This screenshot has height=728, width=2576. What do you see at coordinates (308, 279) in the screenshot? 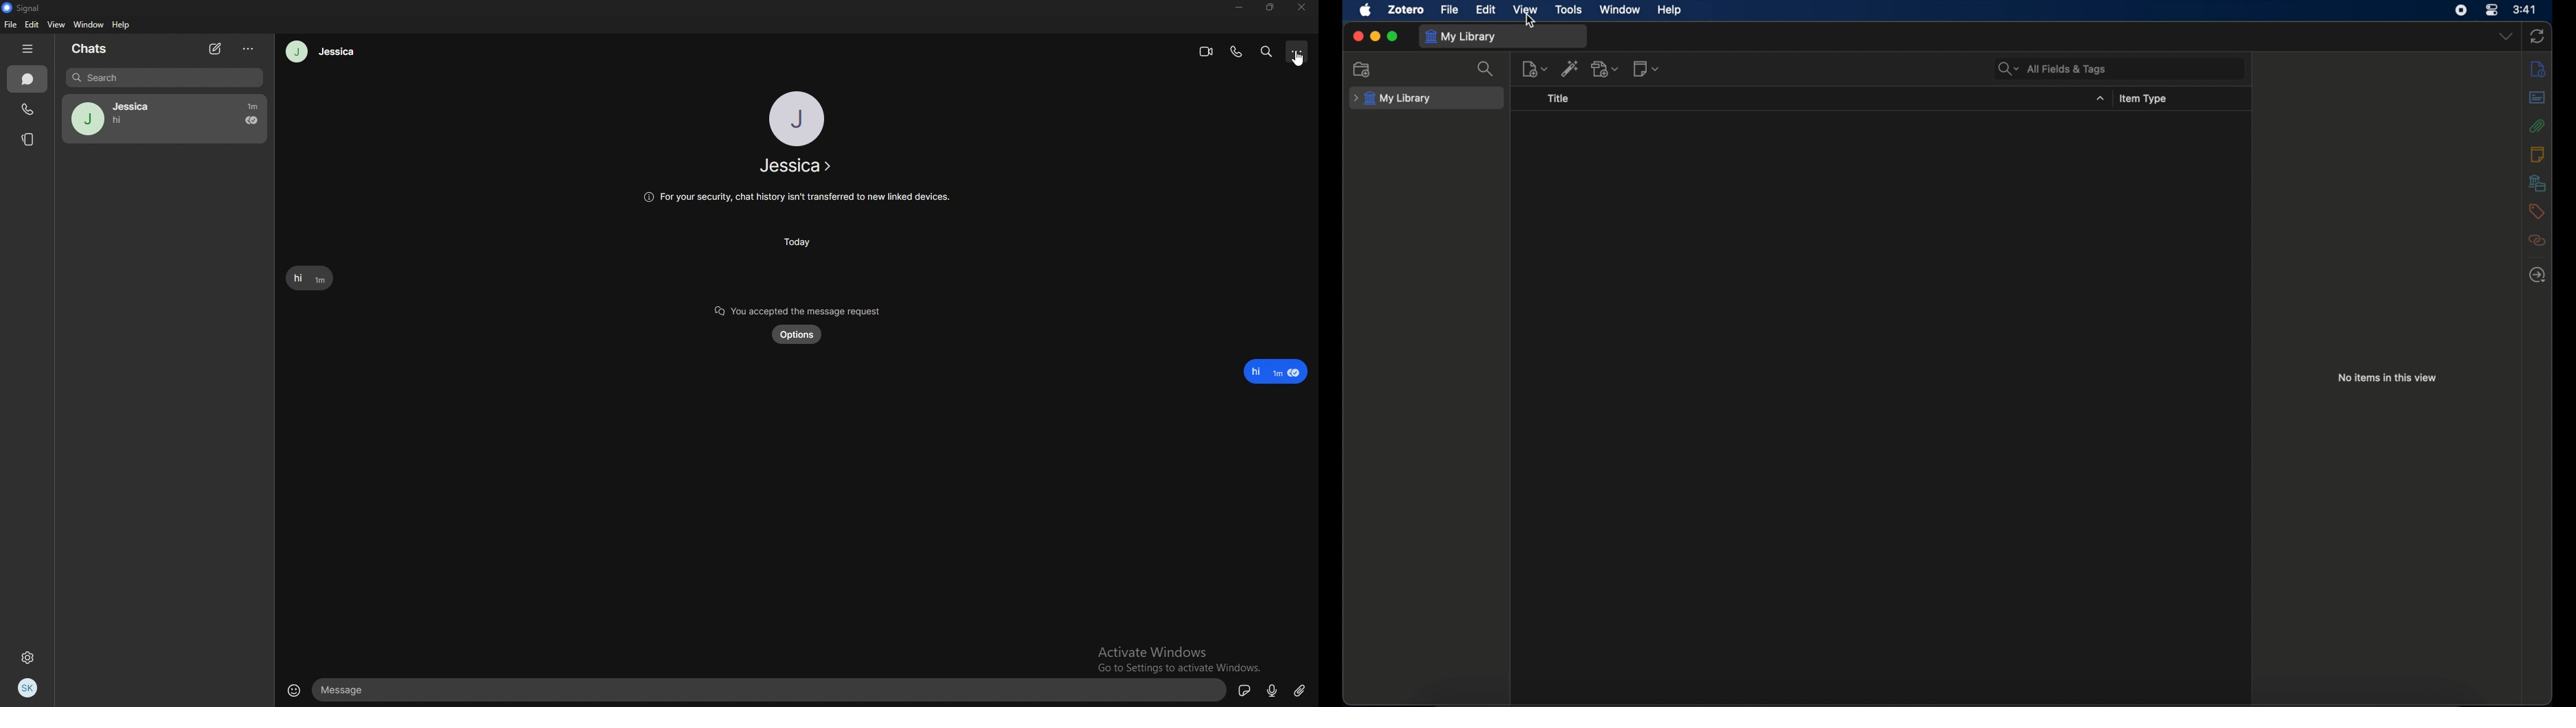
I see `Hi` at bounding box center [308, 279].